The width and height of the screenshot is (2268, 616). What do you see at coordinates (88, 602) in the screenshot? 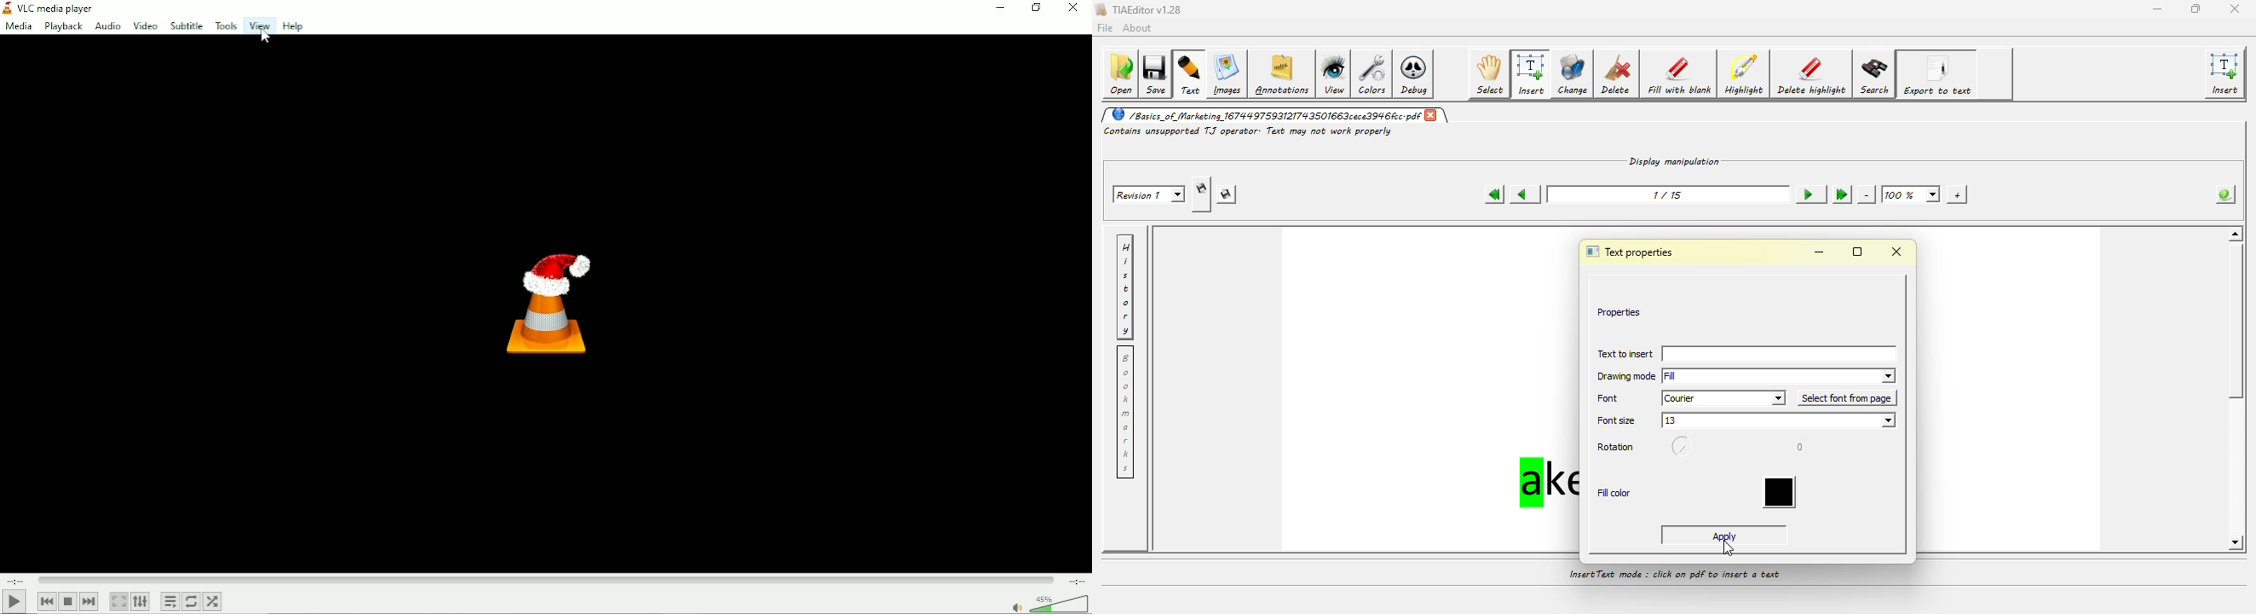
I see `Next` at bounding box center [88, 602].